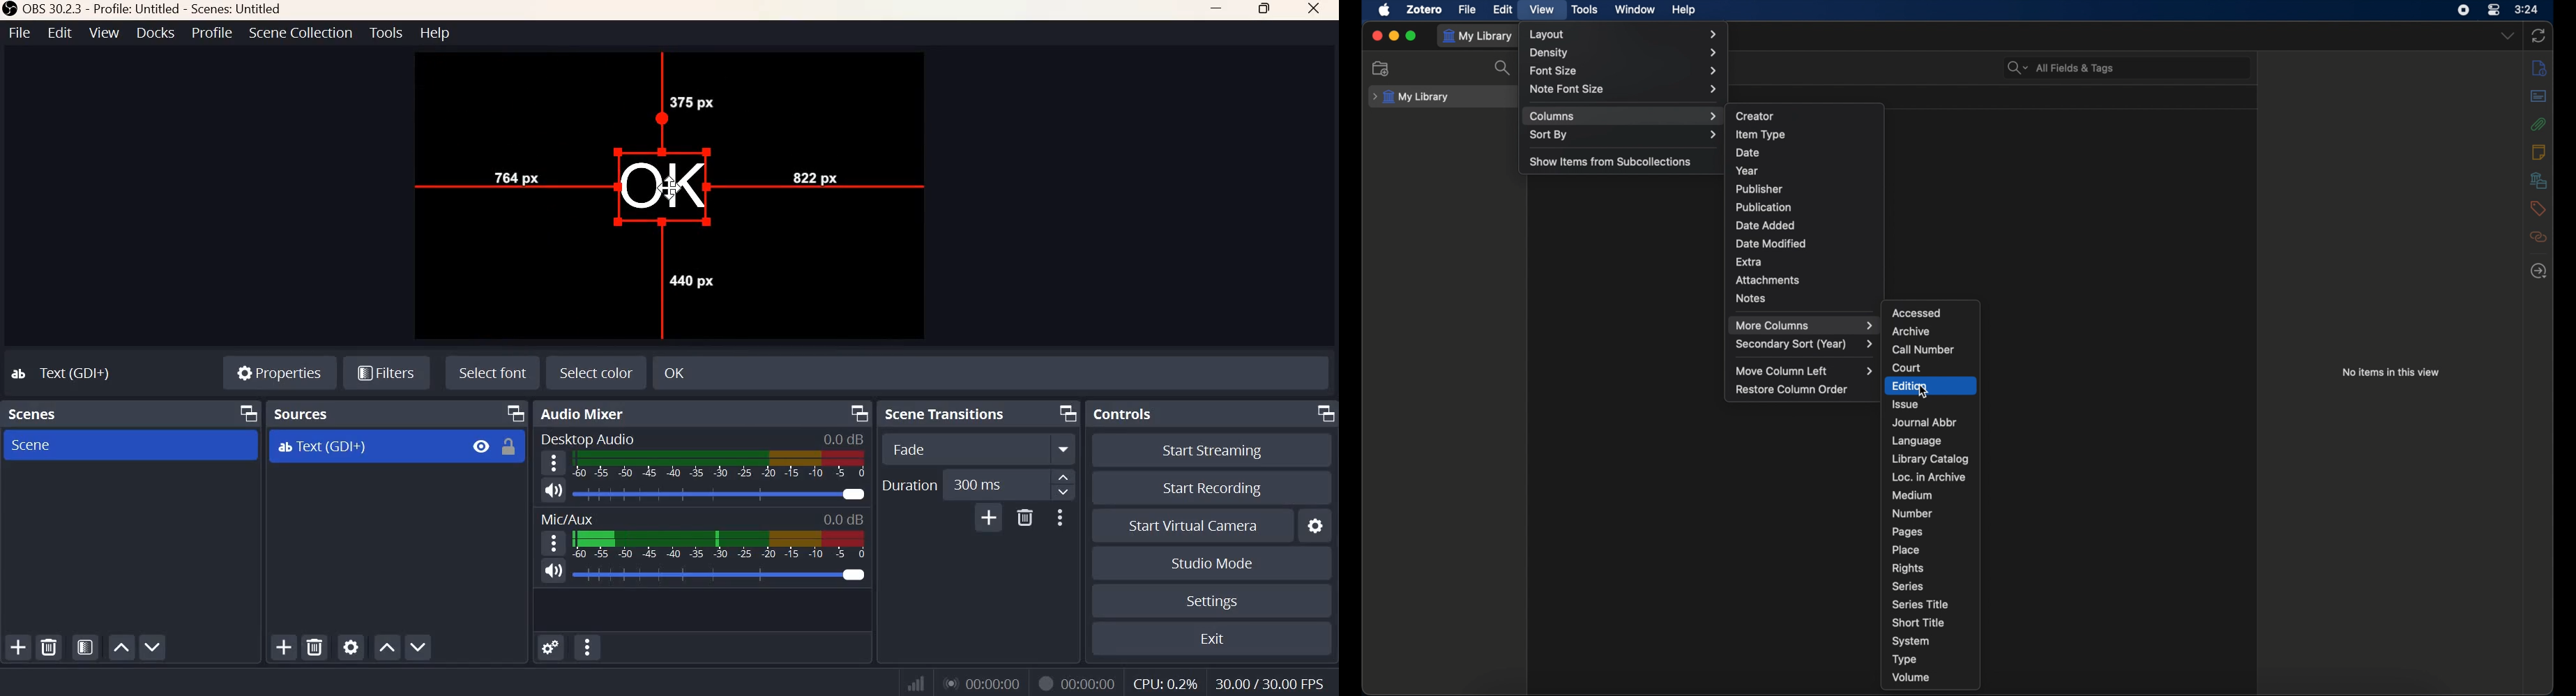  What do you see at coordinates (280, 370) in the screenshot?
I see `Properties` at bounding box center [280, 370].